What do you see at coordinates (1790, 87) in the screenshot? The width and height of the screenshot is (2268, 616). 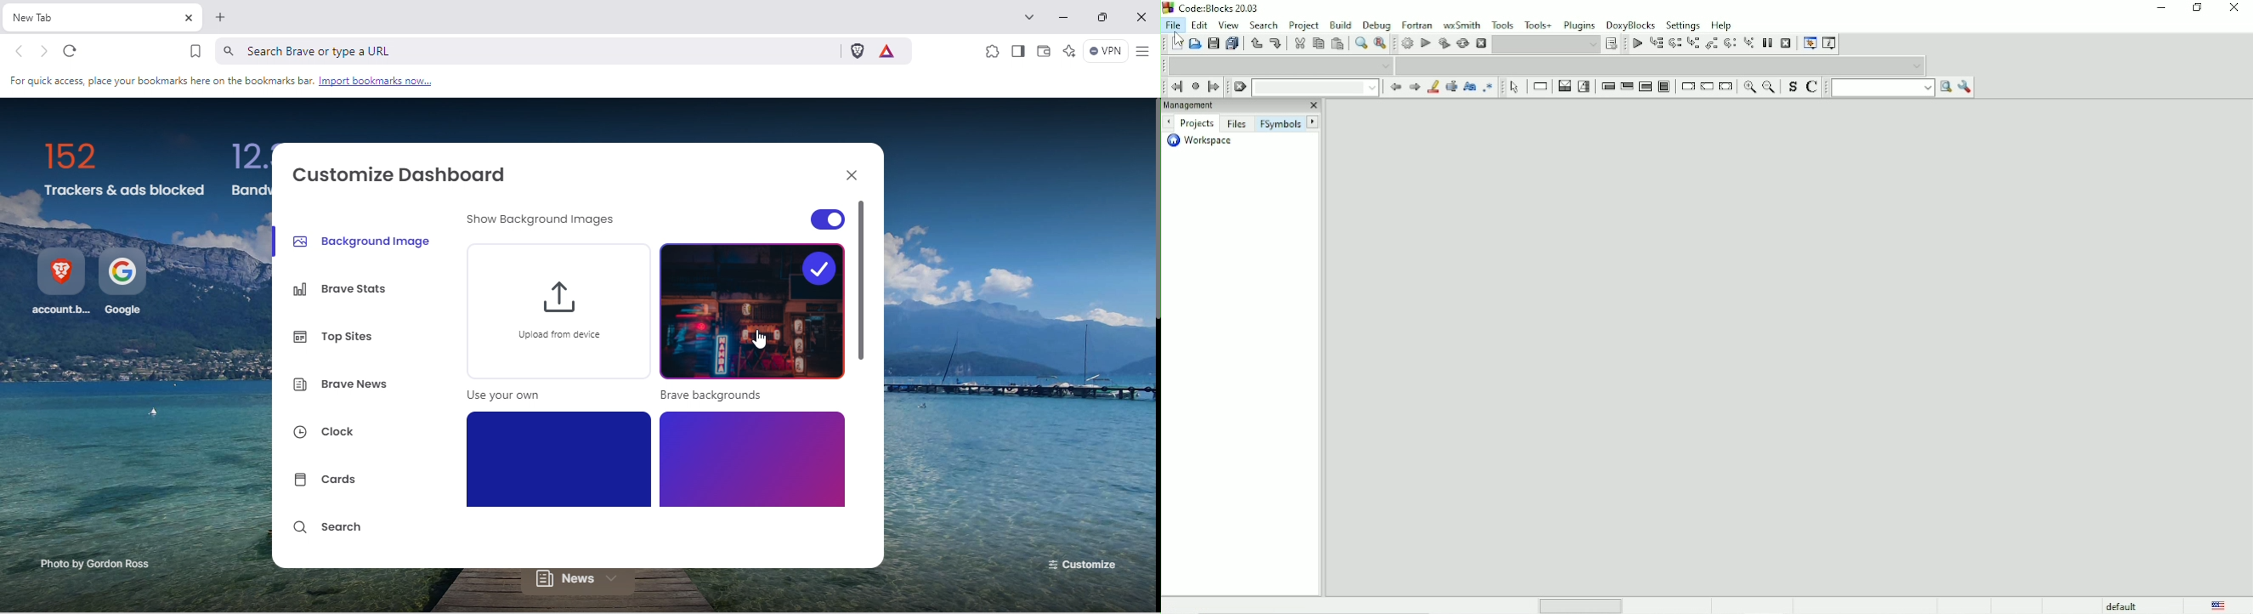 I see `Toggle source` at bounding box center [1790, 87].